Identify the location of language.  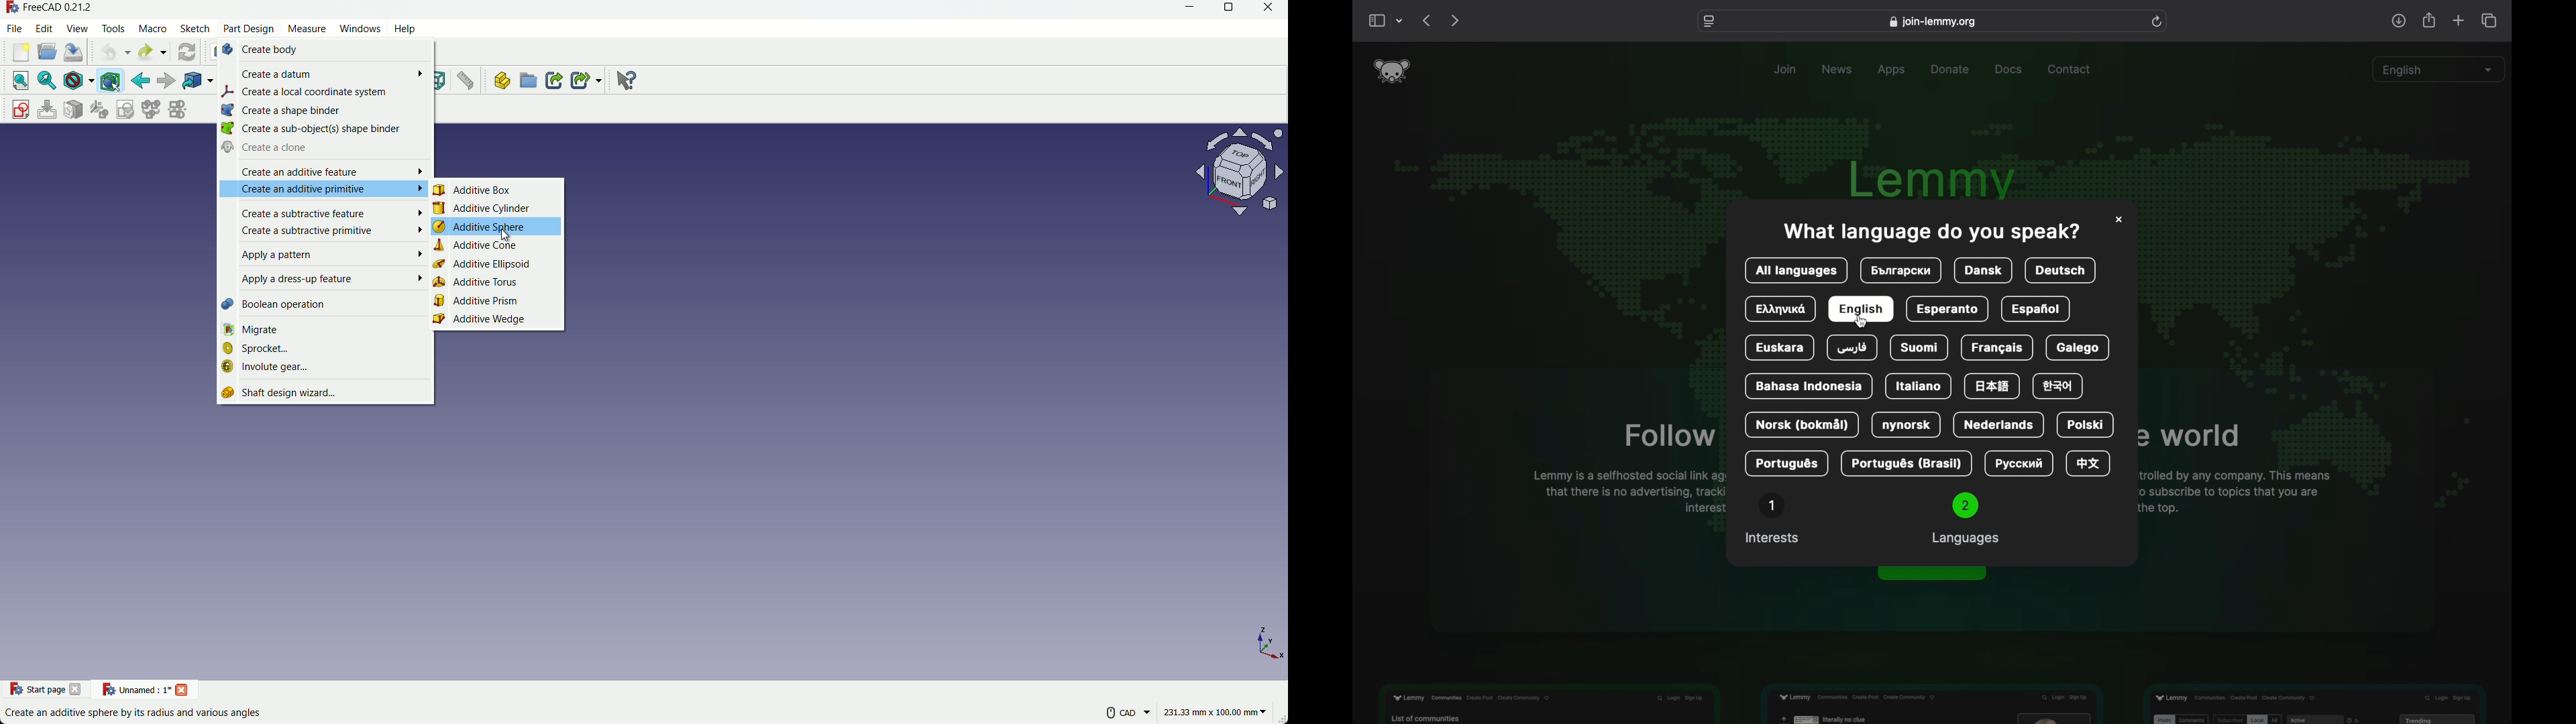
(2058, 386).